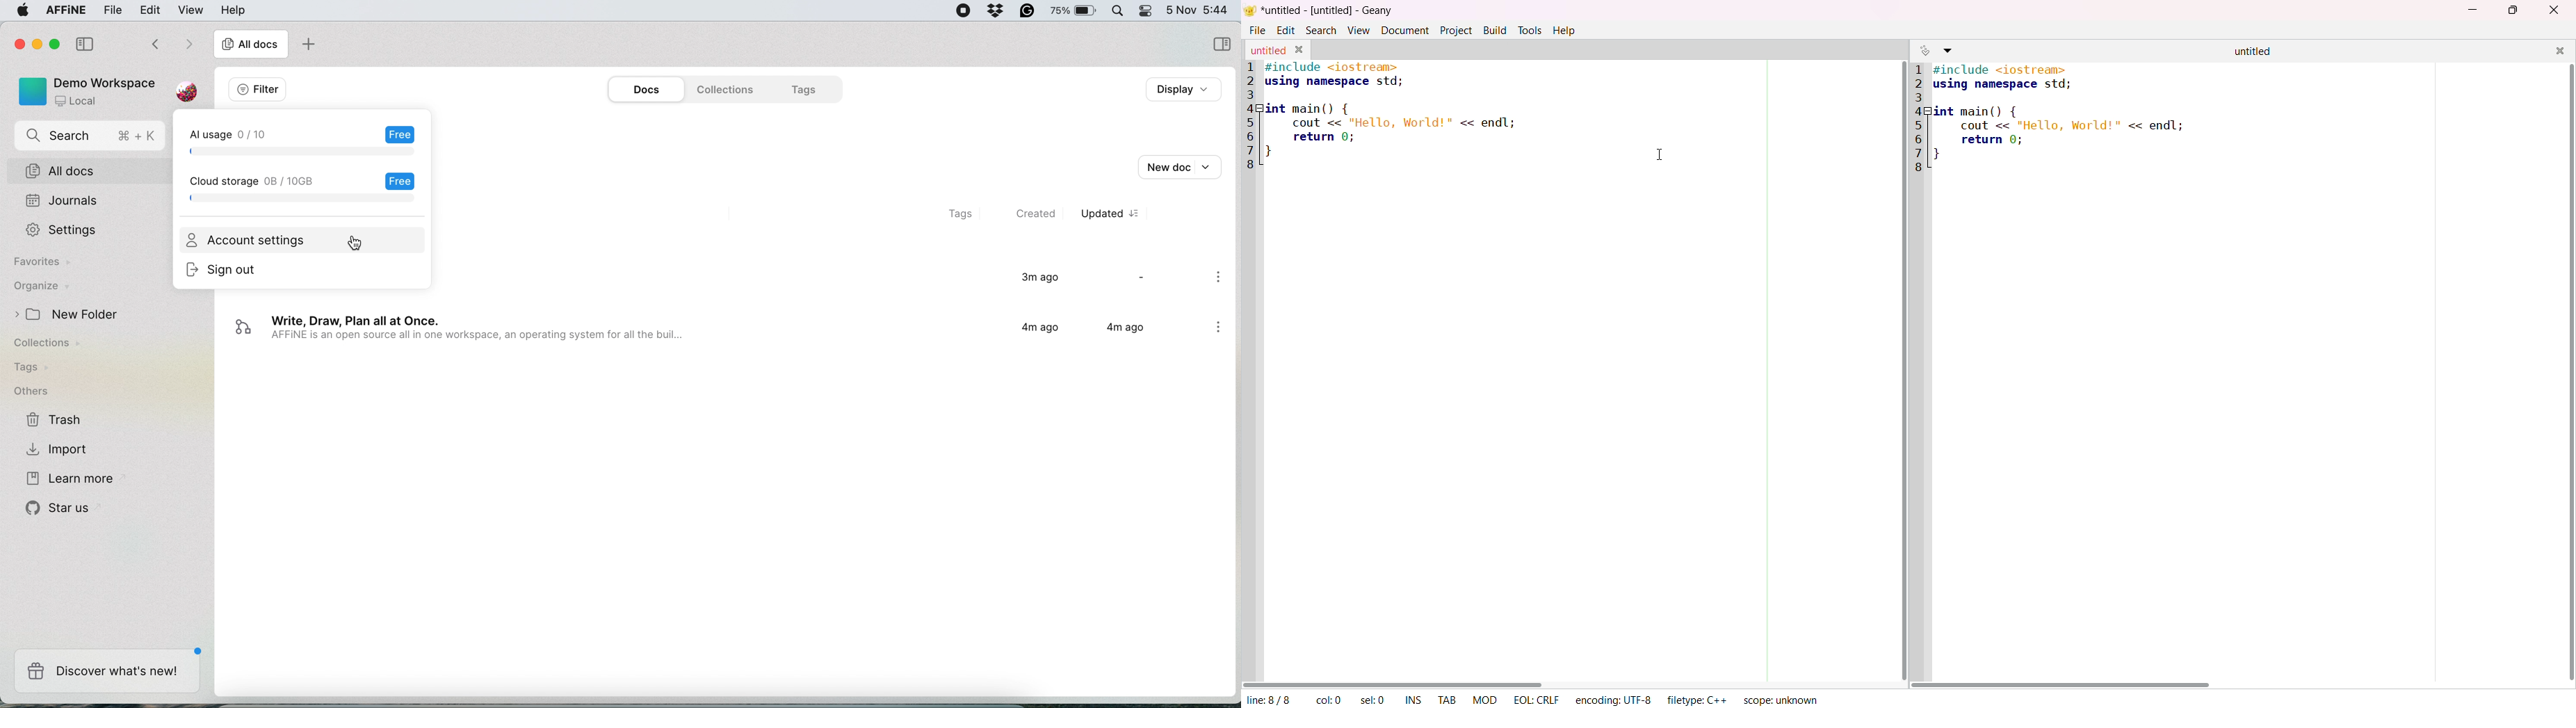 The height and width of the screenshot is (728, 2576). What do you see at coordinates (464, 332) in the screenshot?
I see `Write, Draw, Plan all at Once.AFFINE is an open source all in one workspace, an operating system for all the buil` at bounding box center [464, 332].